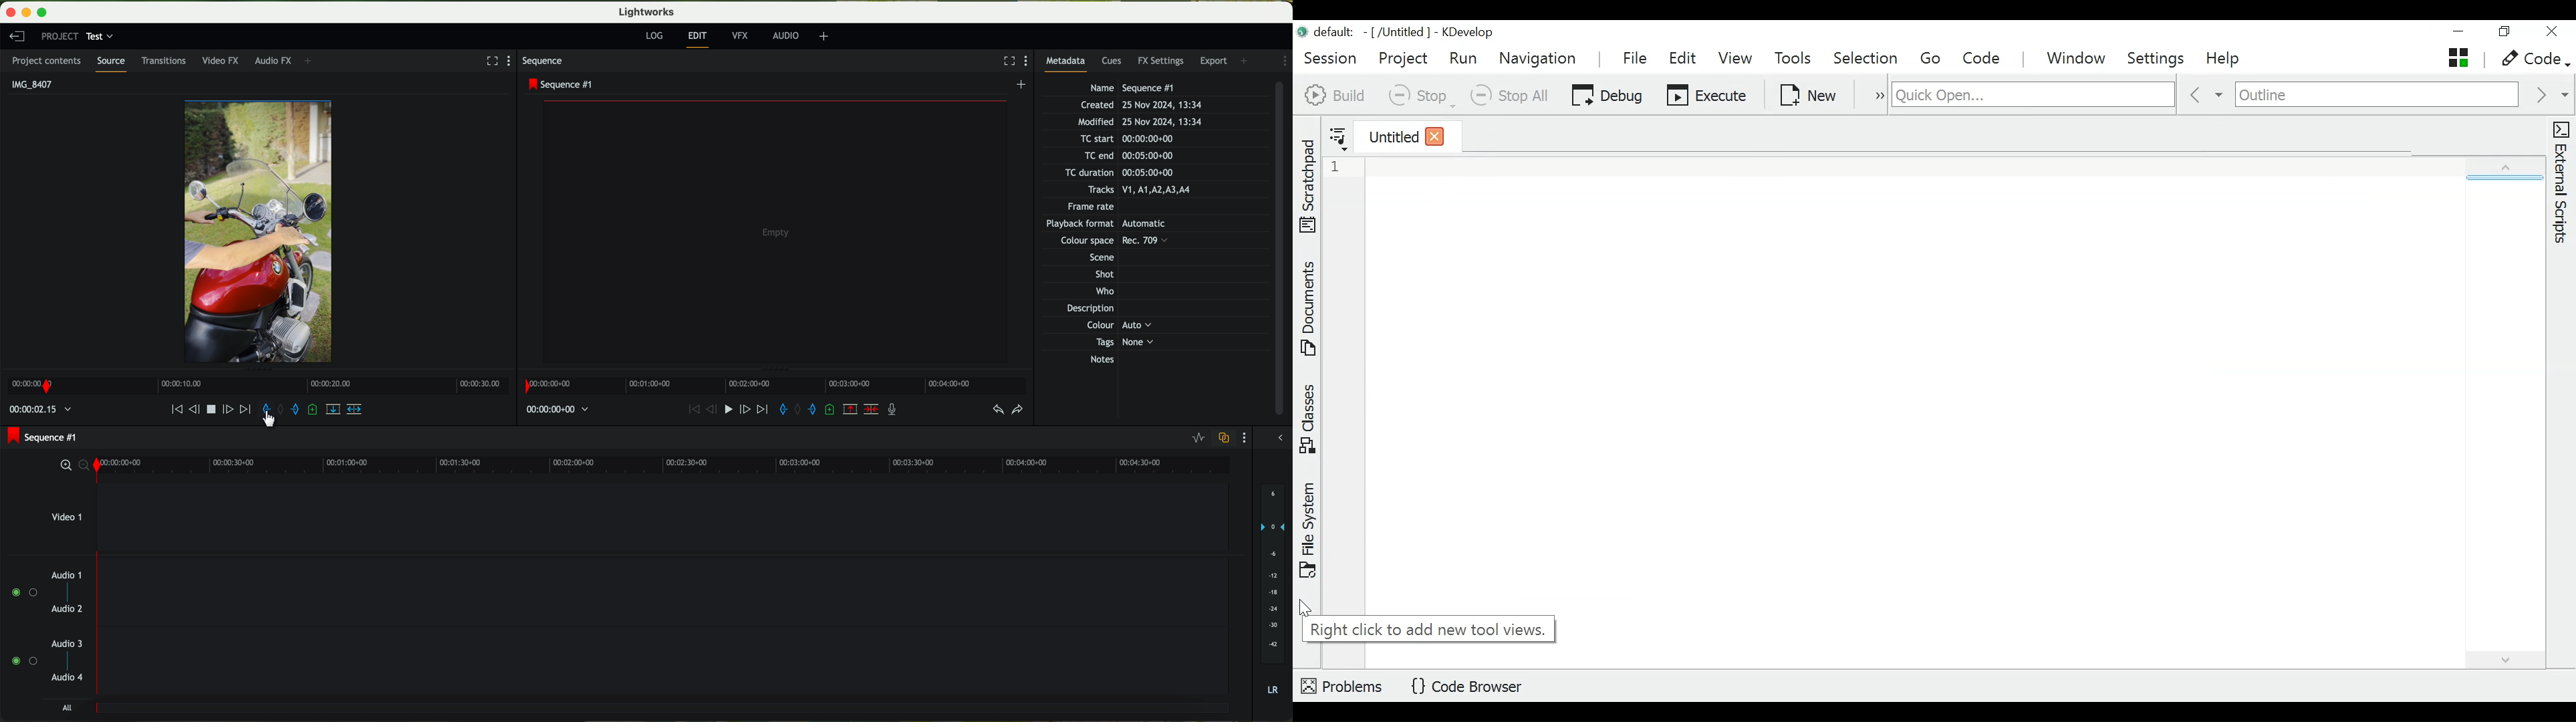 The image size is (2576, 728). What do you see at coordinates (784, 36) in the screenshot?
I see `AUDIO` at bounding box center [784, 36].